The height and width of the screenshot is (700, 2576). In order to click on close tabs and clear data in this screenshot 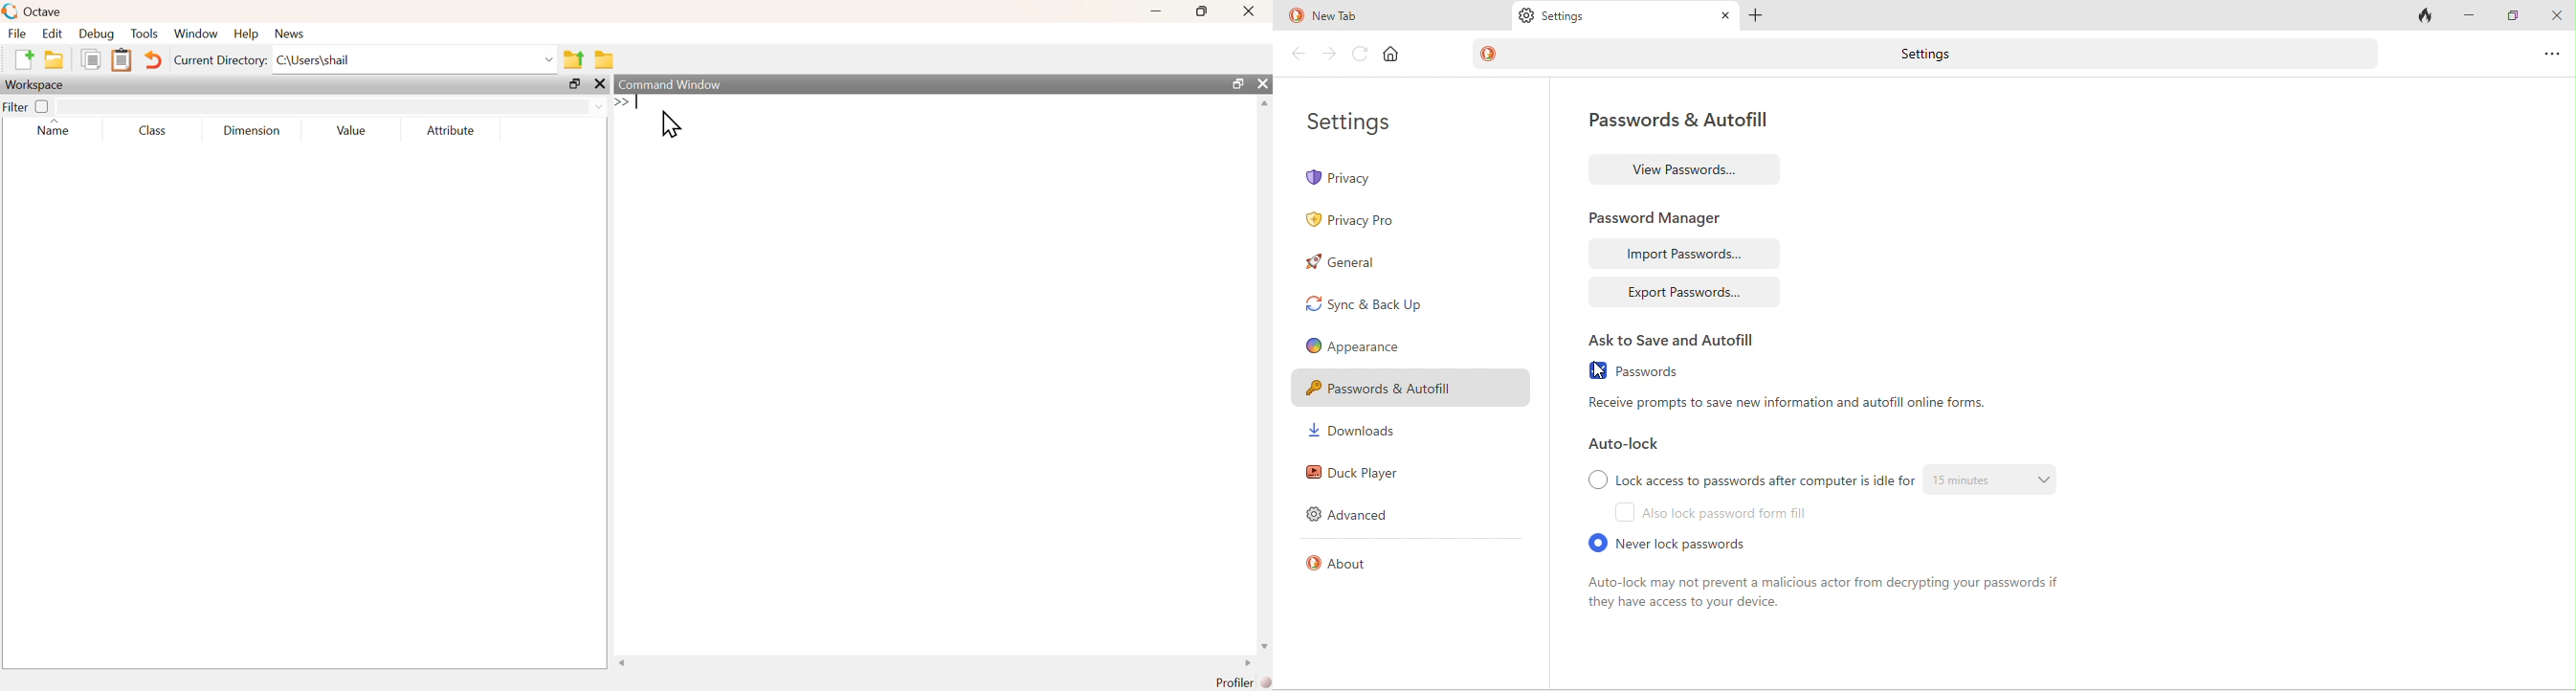, I will do `click(2427, 16)`.